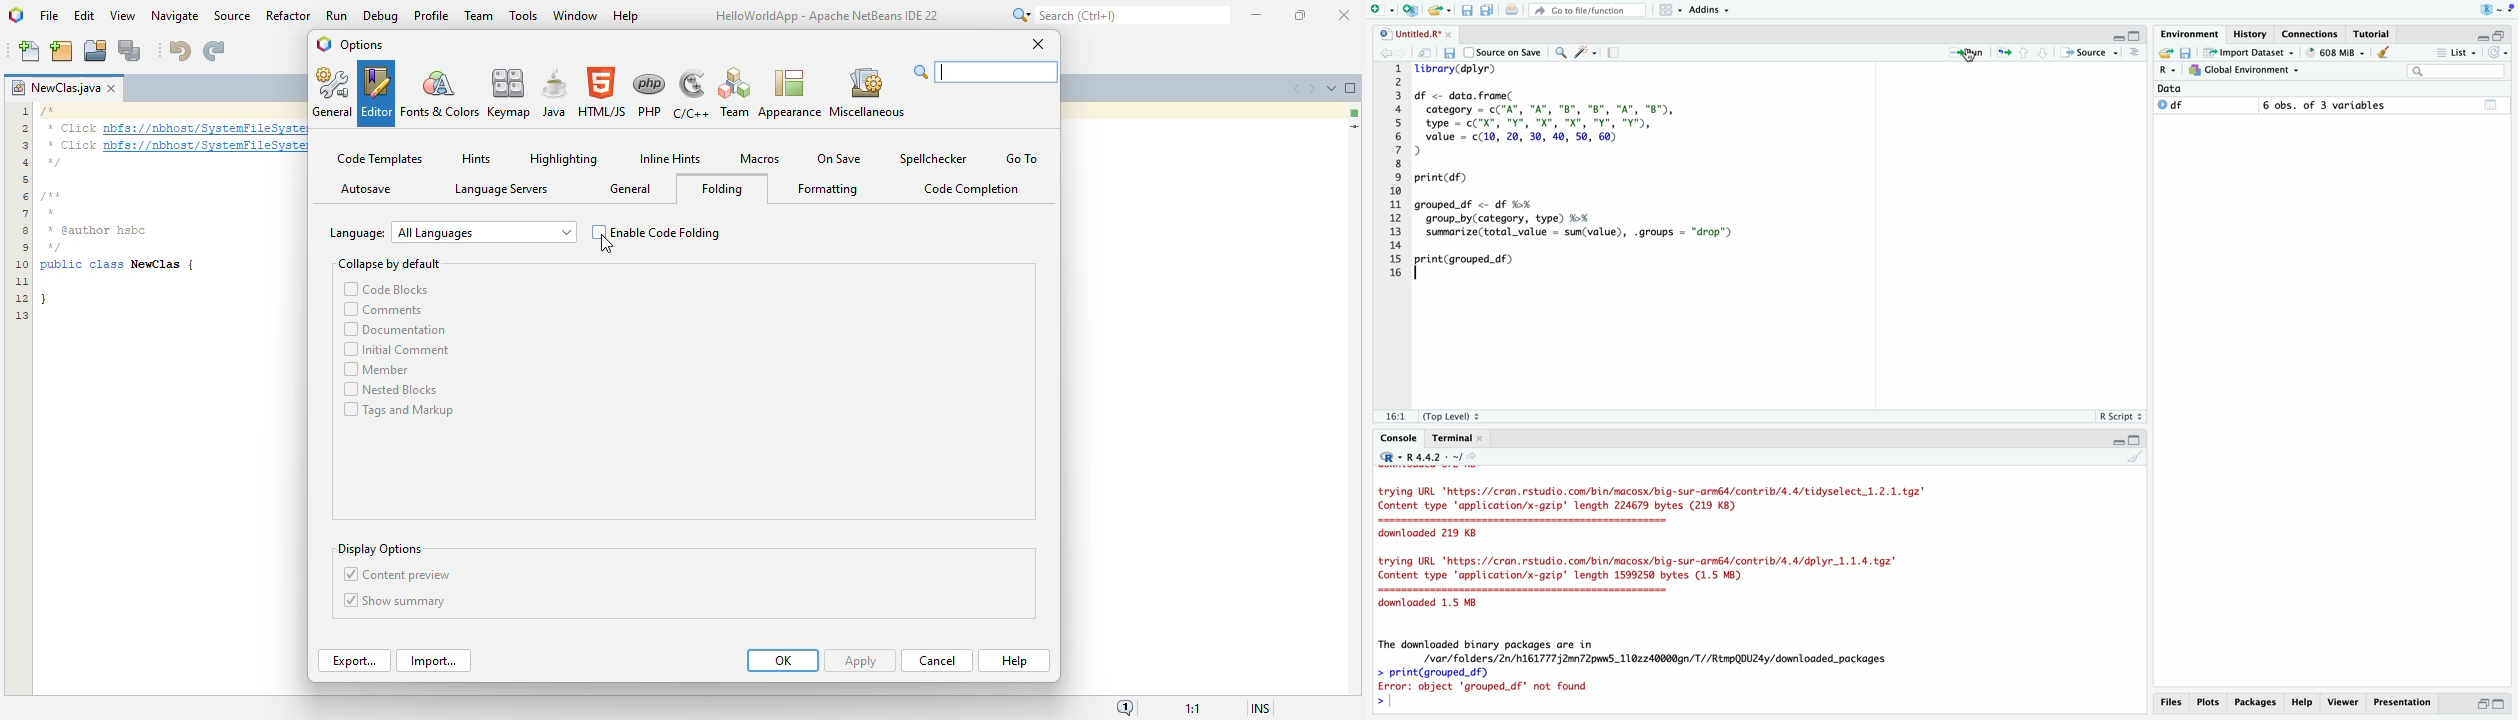 This screenshot has width=2520, height=728. What do you see at coordinates (2310, 34) in the screenshot?
I see `Connections` at bounding box center [2310, 34].